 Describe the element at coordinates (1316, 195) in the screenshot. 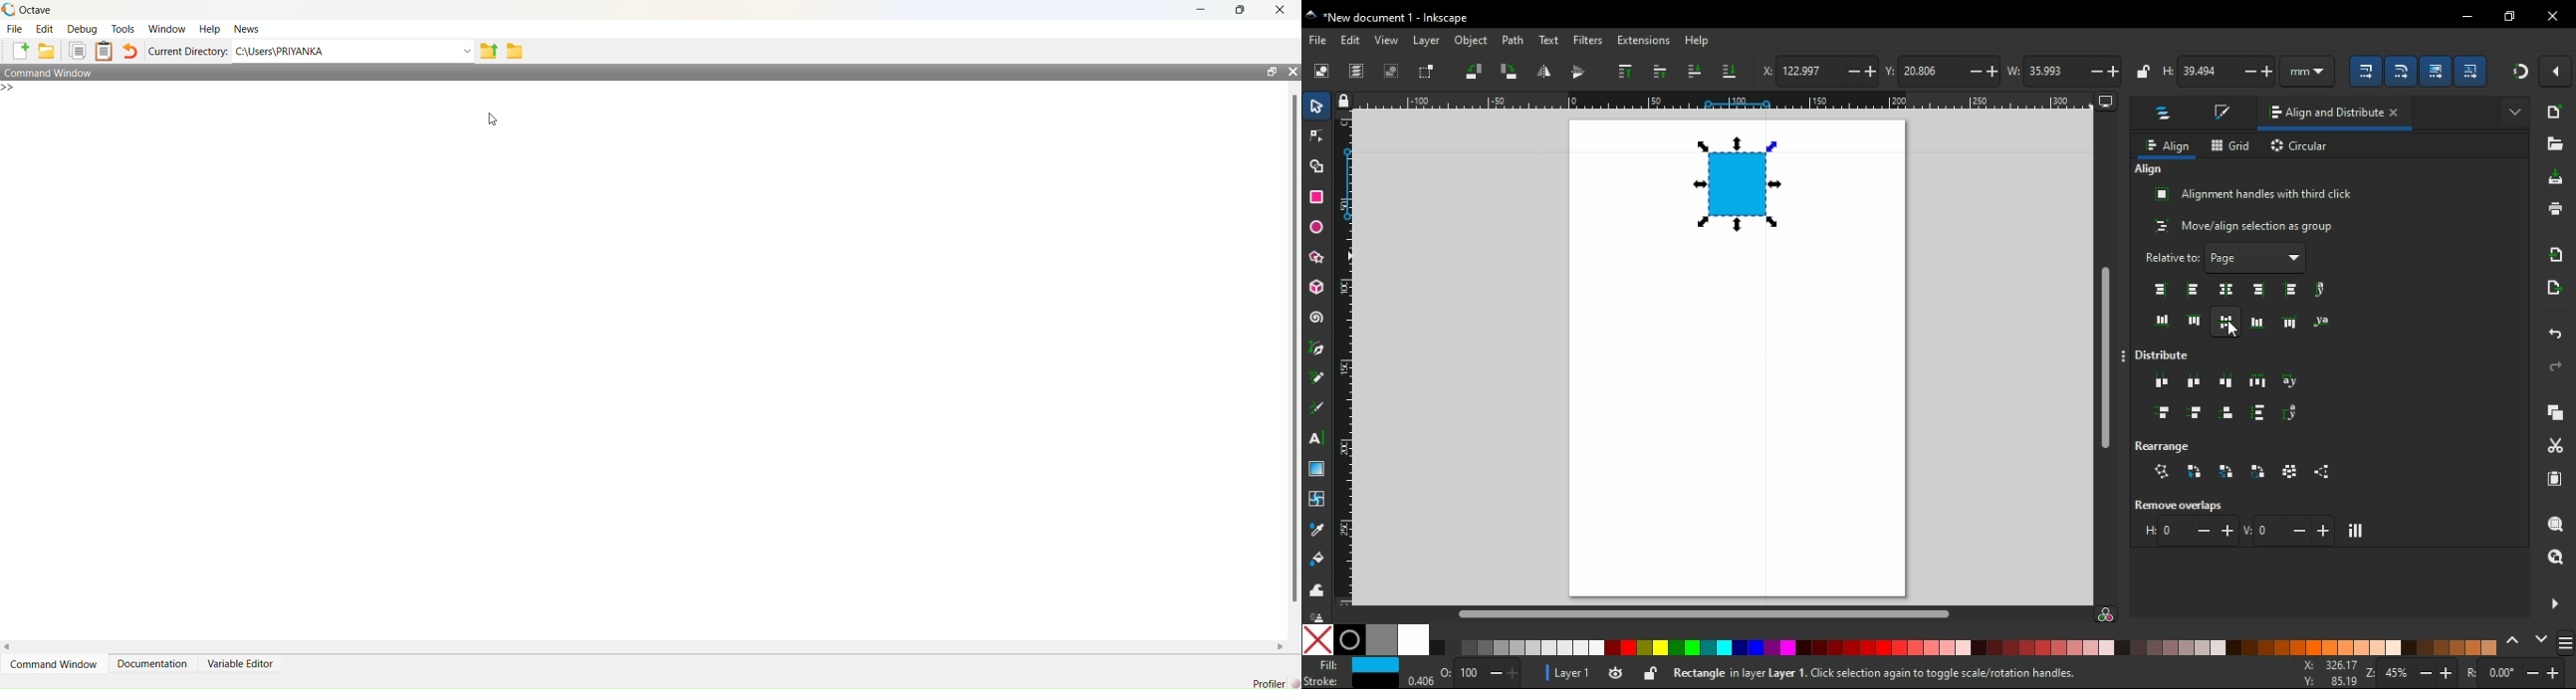

I see `rectangle tool` at that location.